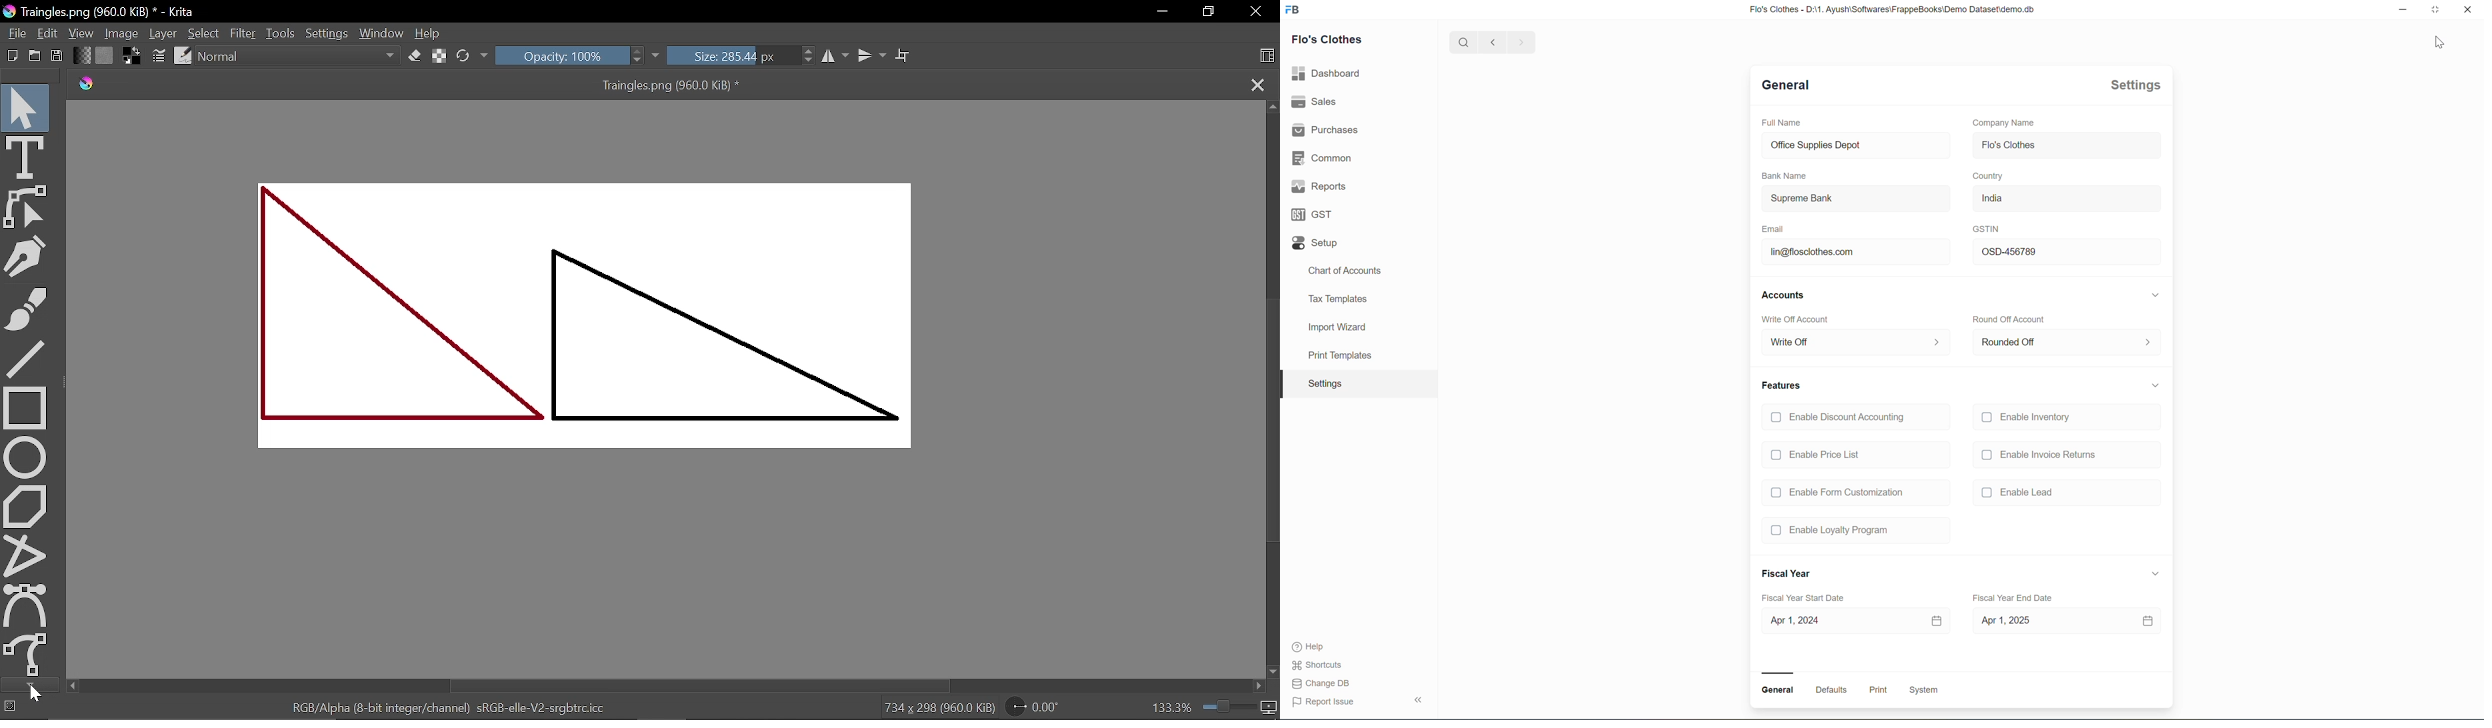 The height and width of the screenshot is (728, 2492). Describe the element at coordinates (1856, 199) in the screenshot. I see `Supreme Bank` at that location.